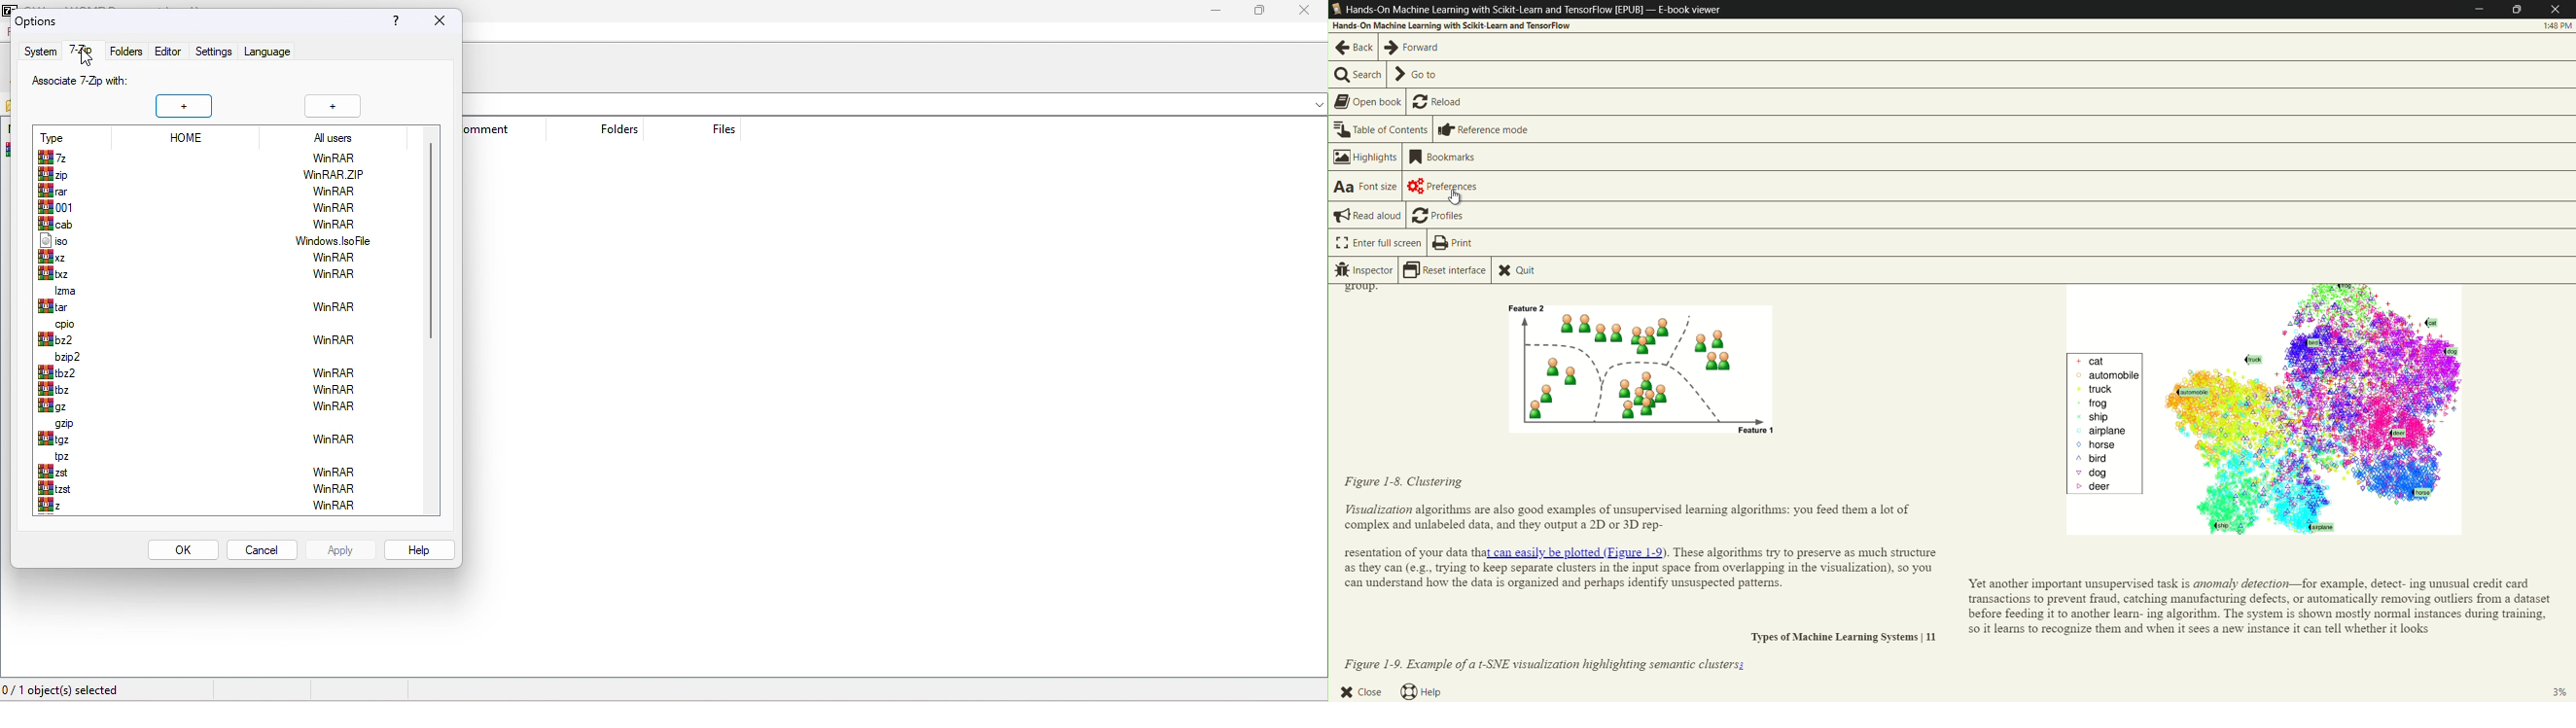  I want to click on bookmarks, so click(1443, 157).